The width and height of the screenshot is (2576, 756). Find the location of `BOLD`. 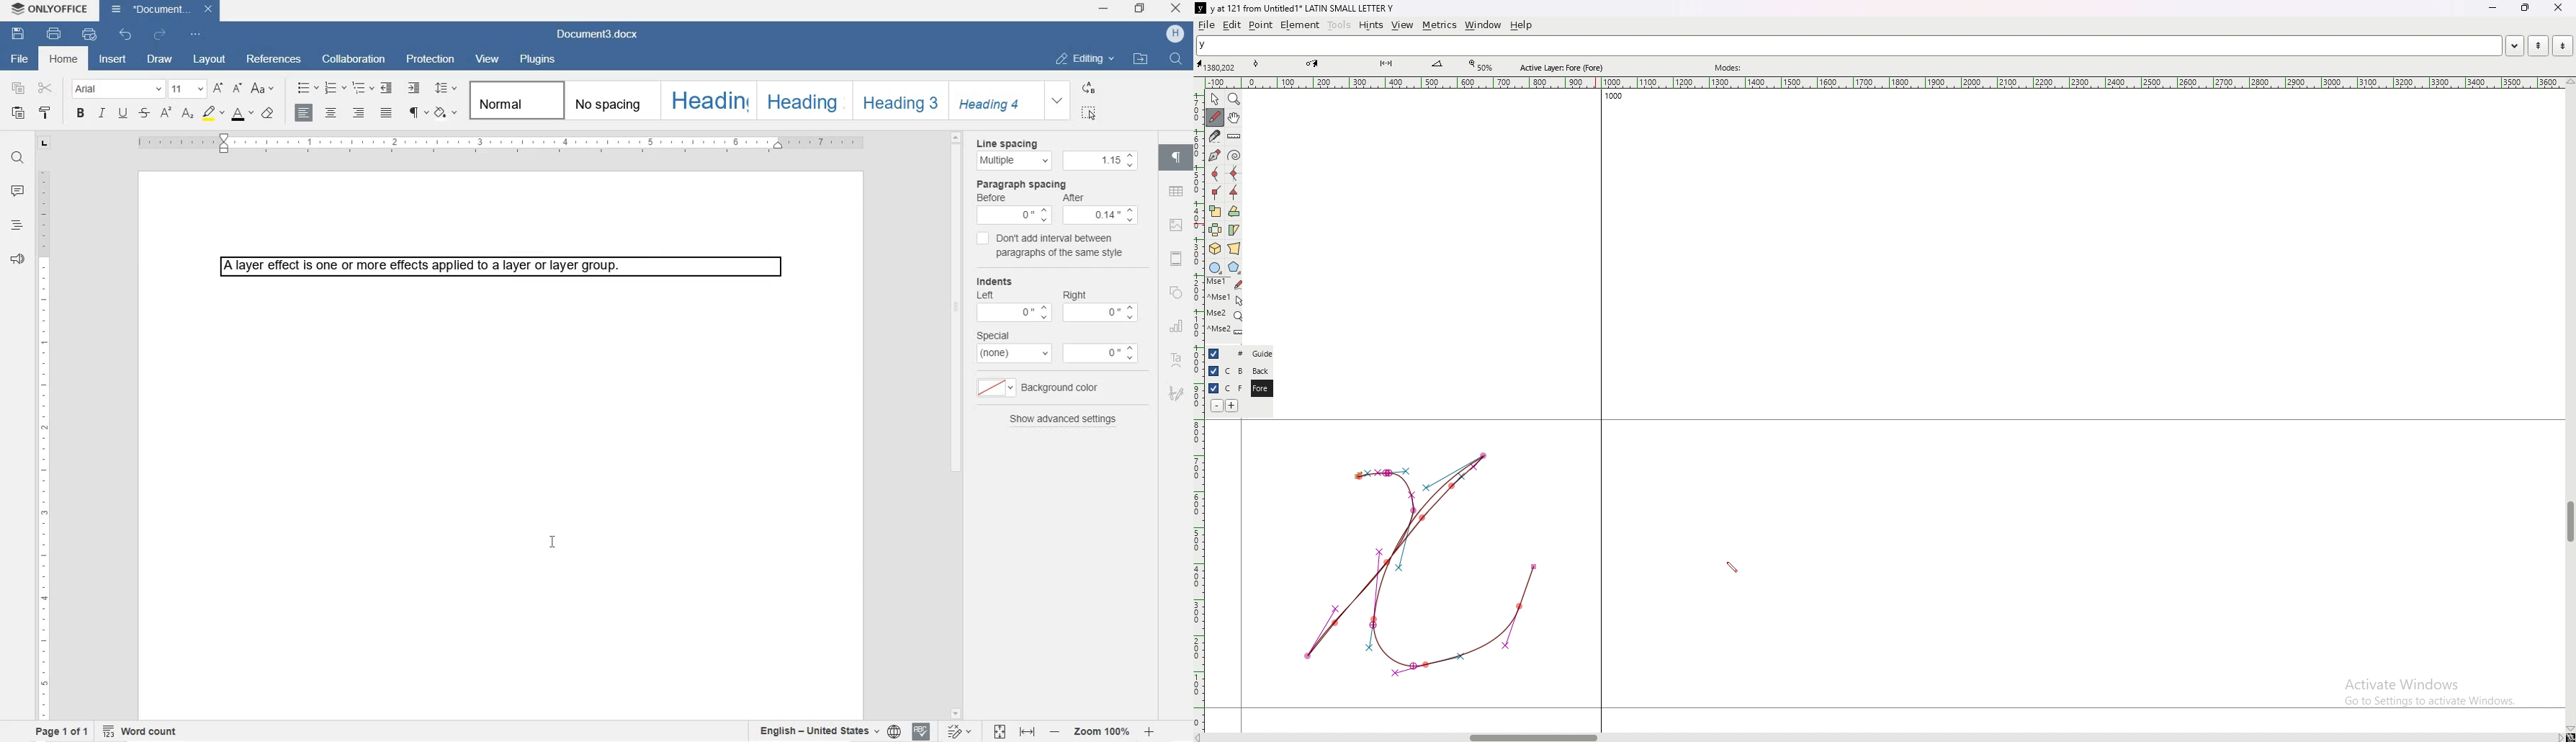

BOLD is located at coordinates (81, 114).